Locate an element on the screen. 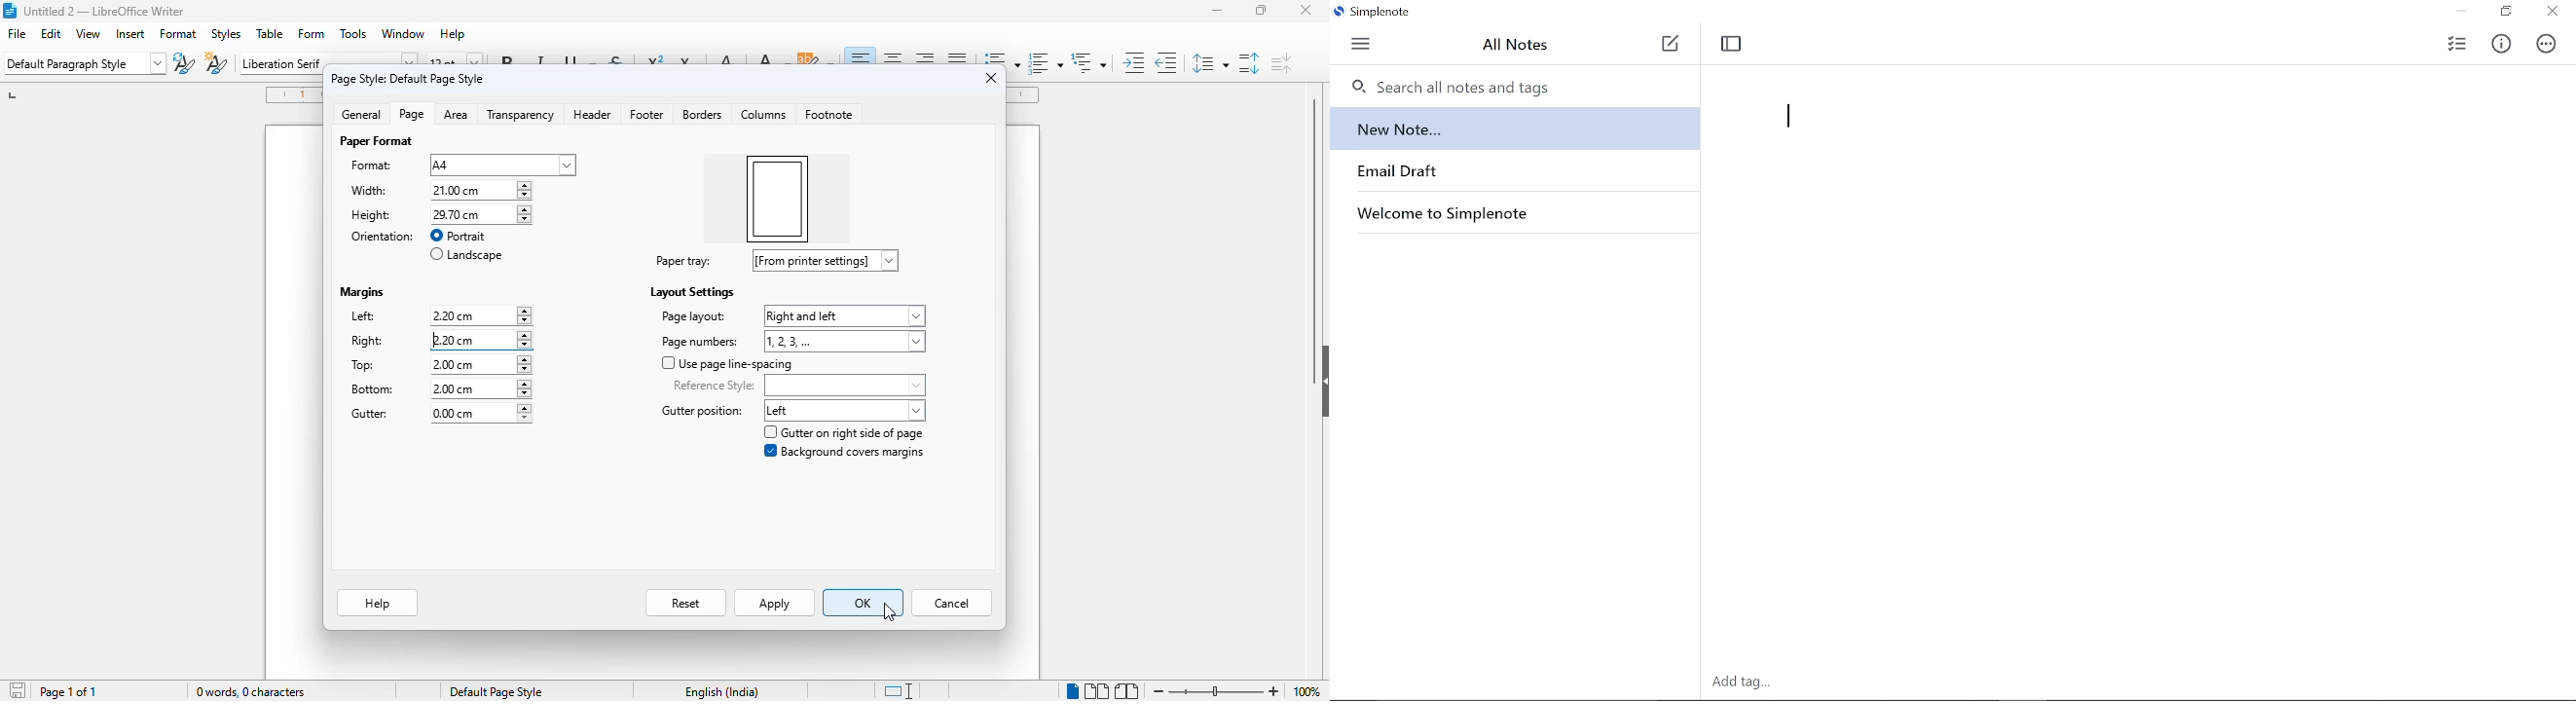 Image resolution: width=2576 pixels, height=728 pixels. set paragraph style is located at coordinates (85, 64).